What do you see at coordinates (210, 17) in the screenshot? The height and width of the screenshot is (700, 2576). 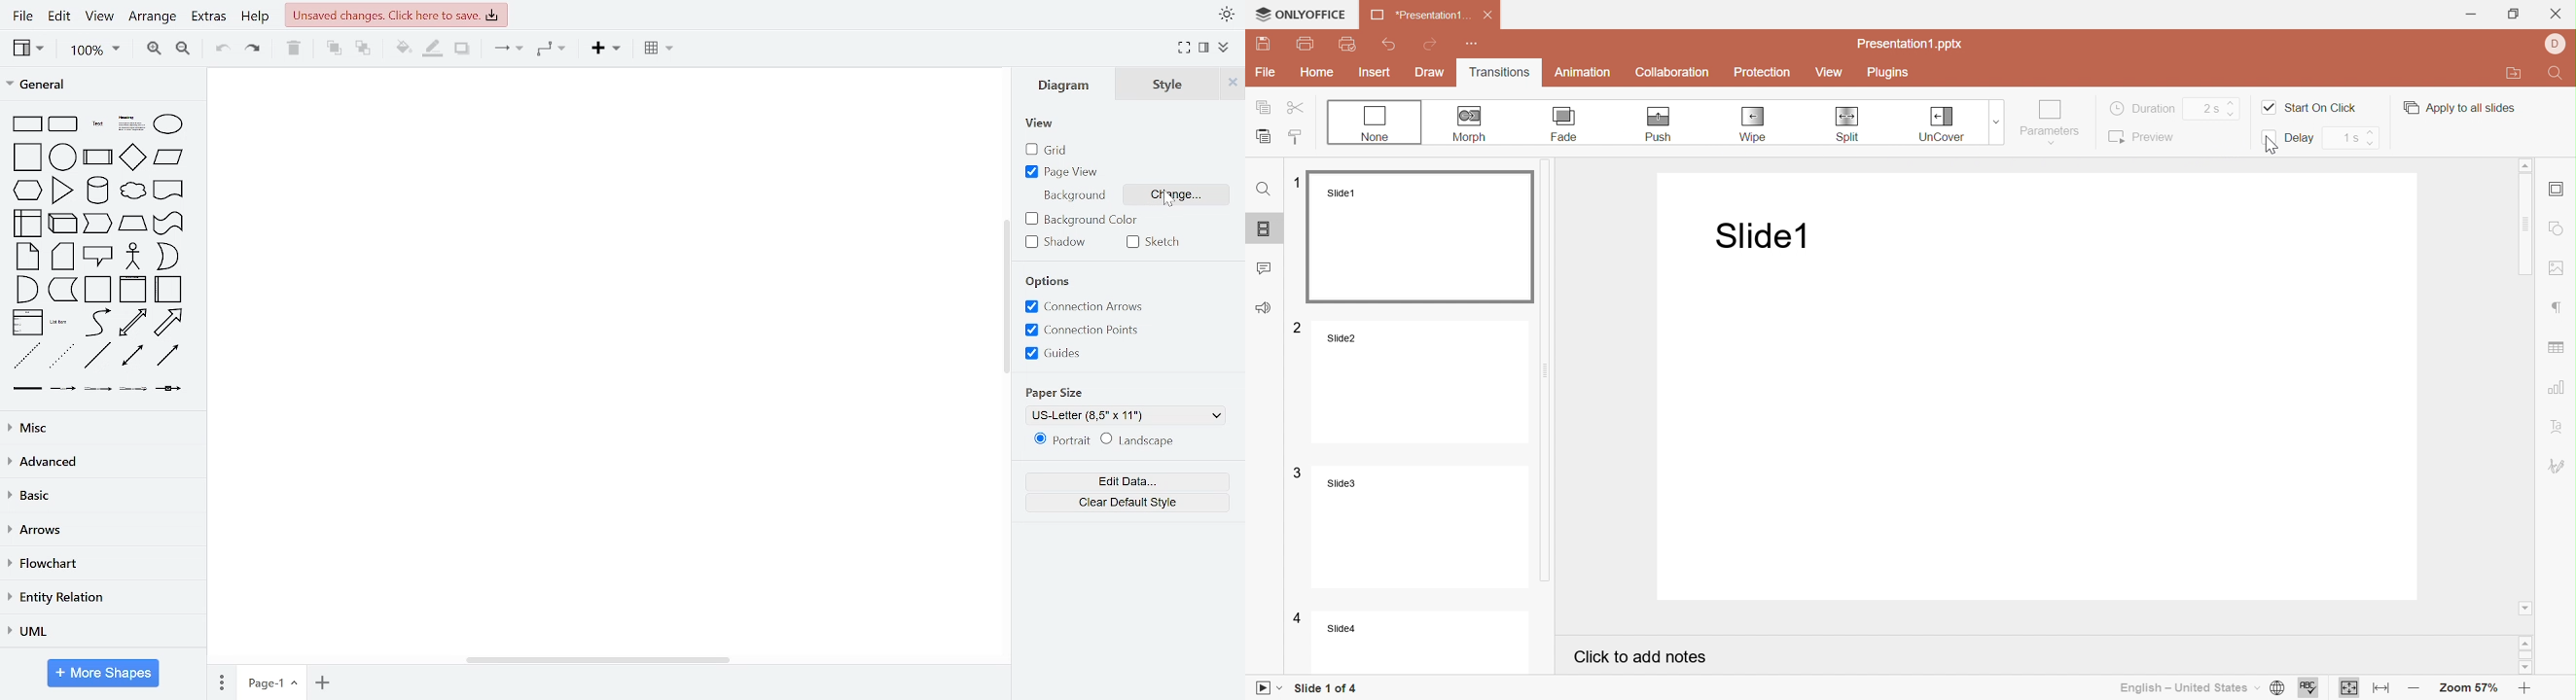 I see `extras` at bounding box center [210, 17].